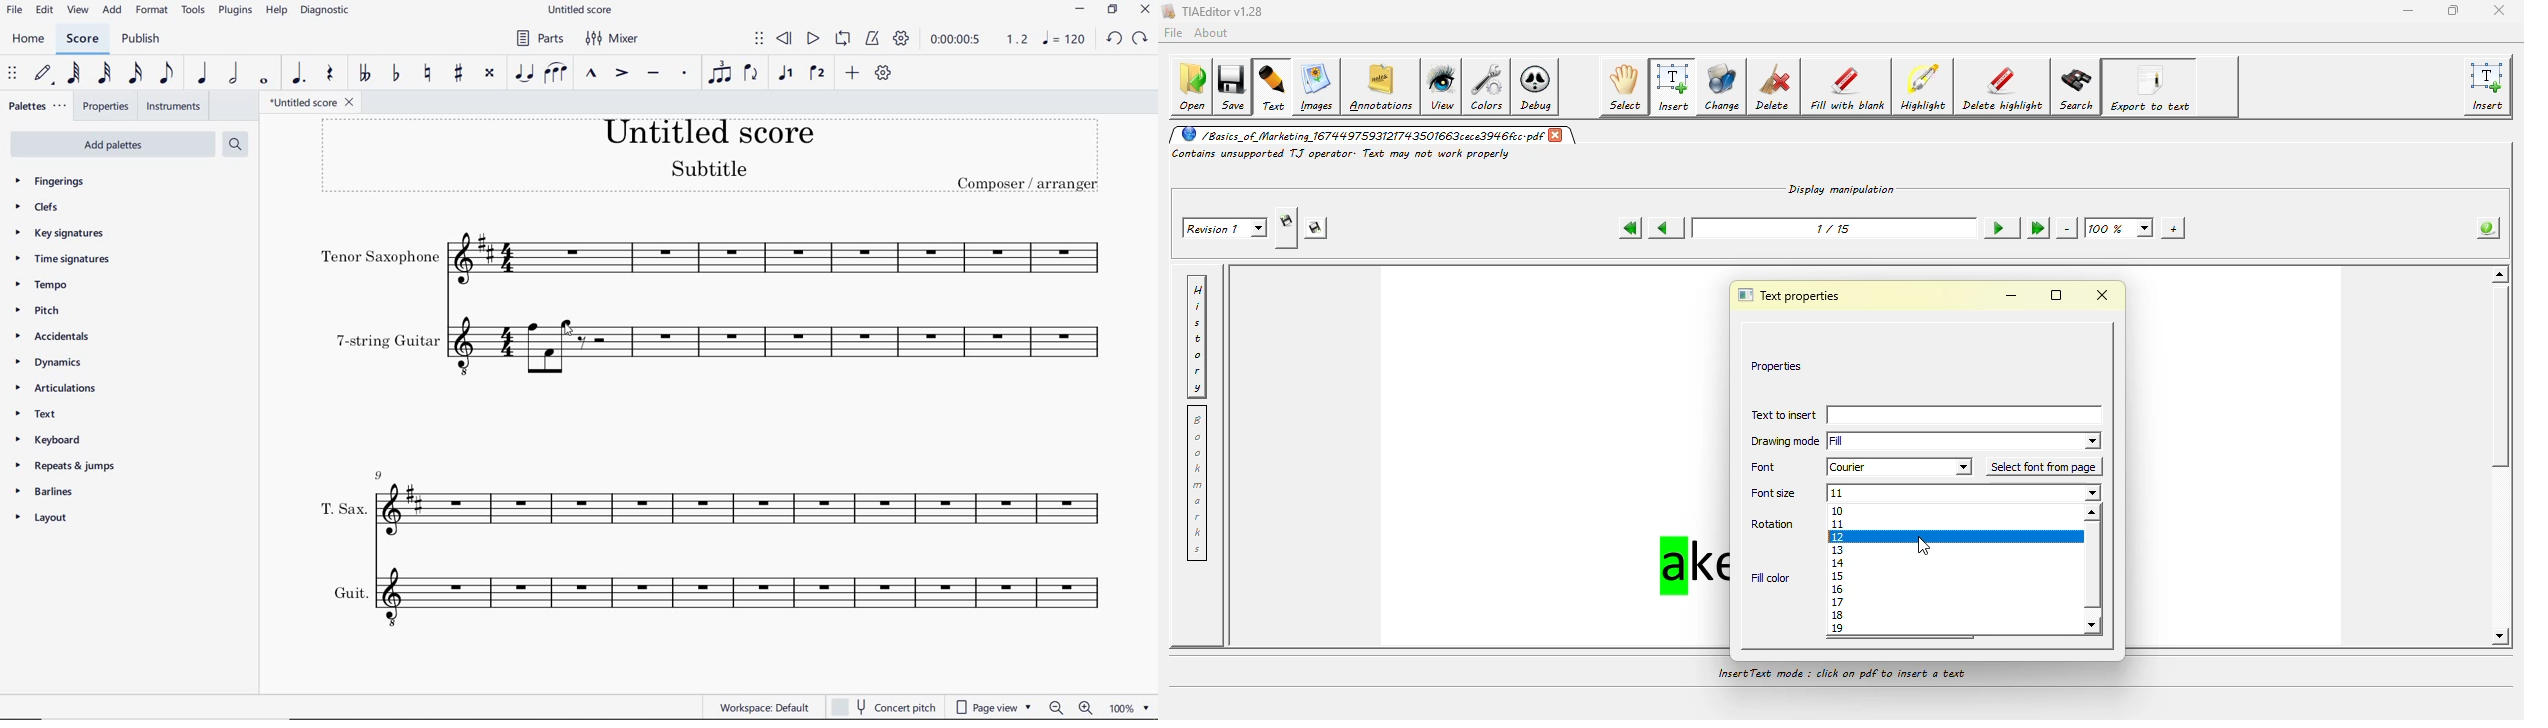  What do you see at coordinates (761, 39) in the screenshot?
I see `SELECT TO MOVE` at bounding box center [761, 39].